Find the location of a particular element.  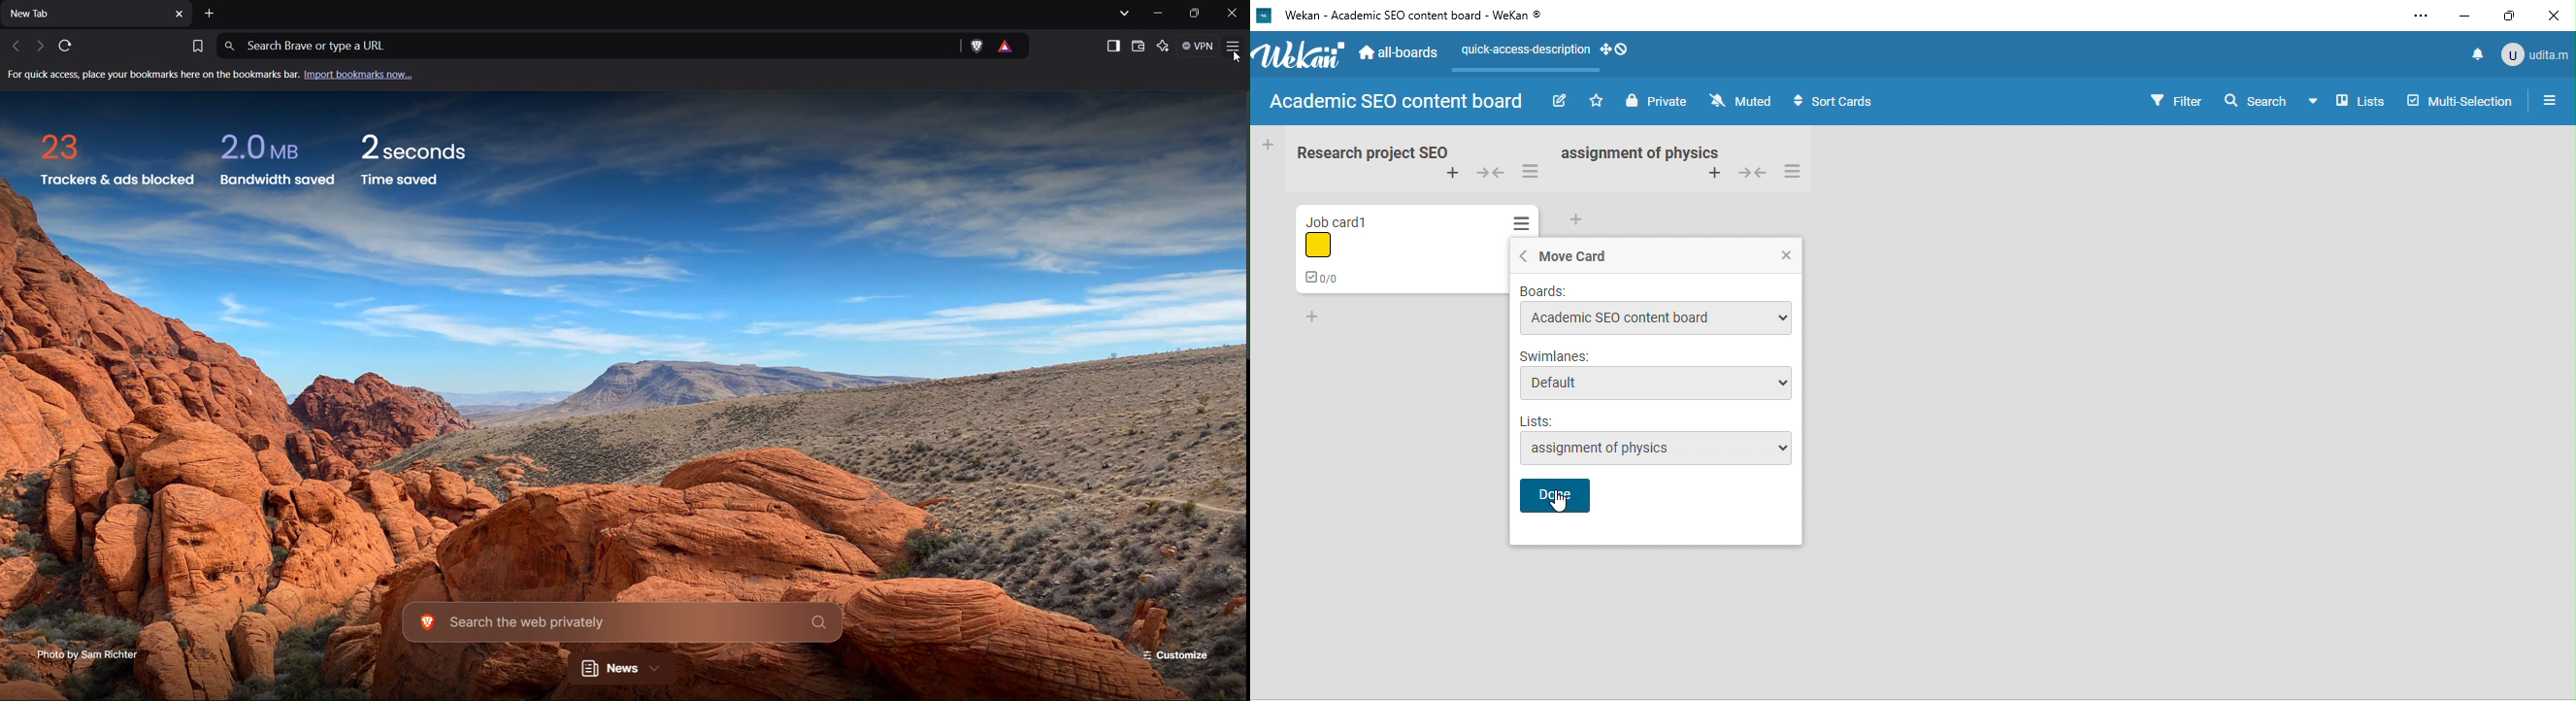

maximize is located at coordinates (2518, 17).